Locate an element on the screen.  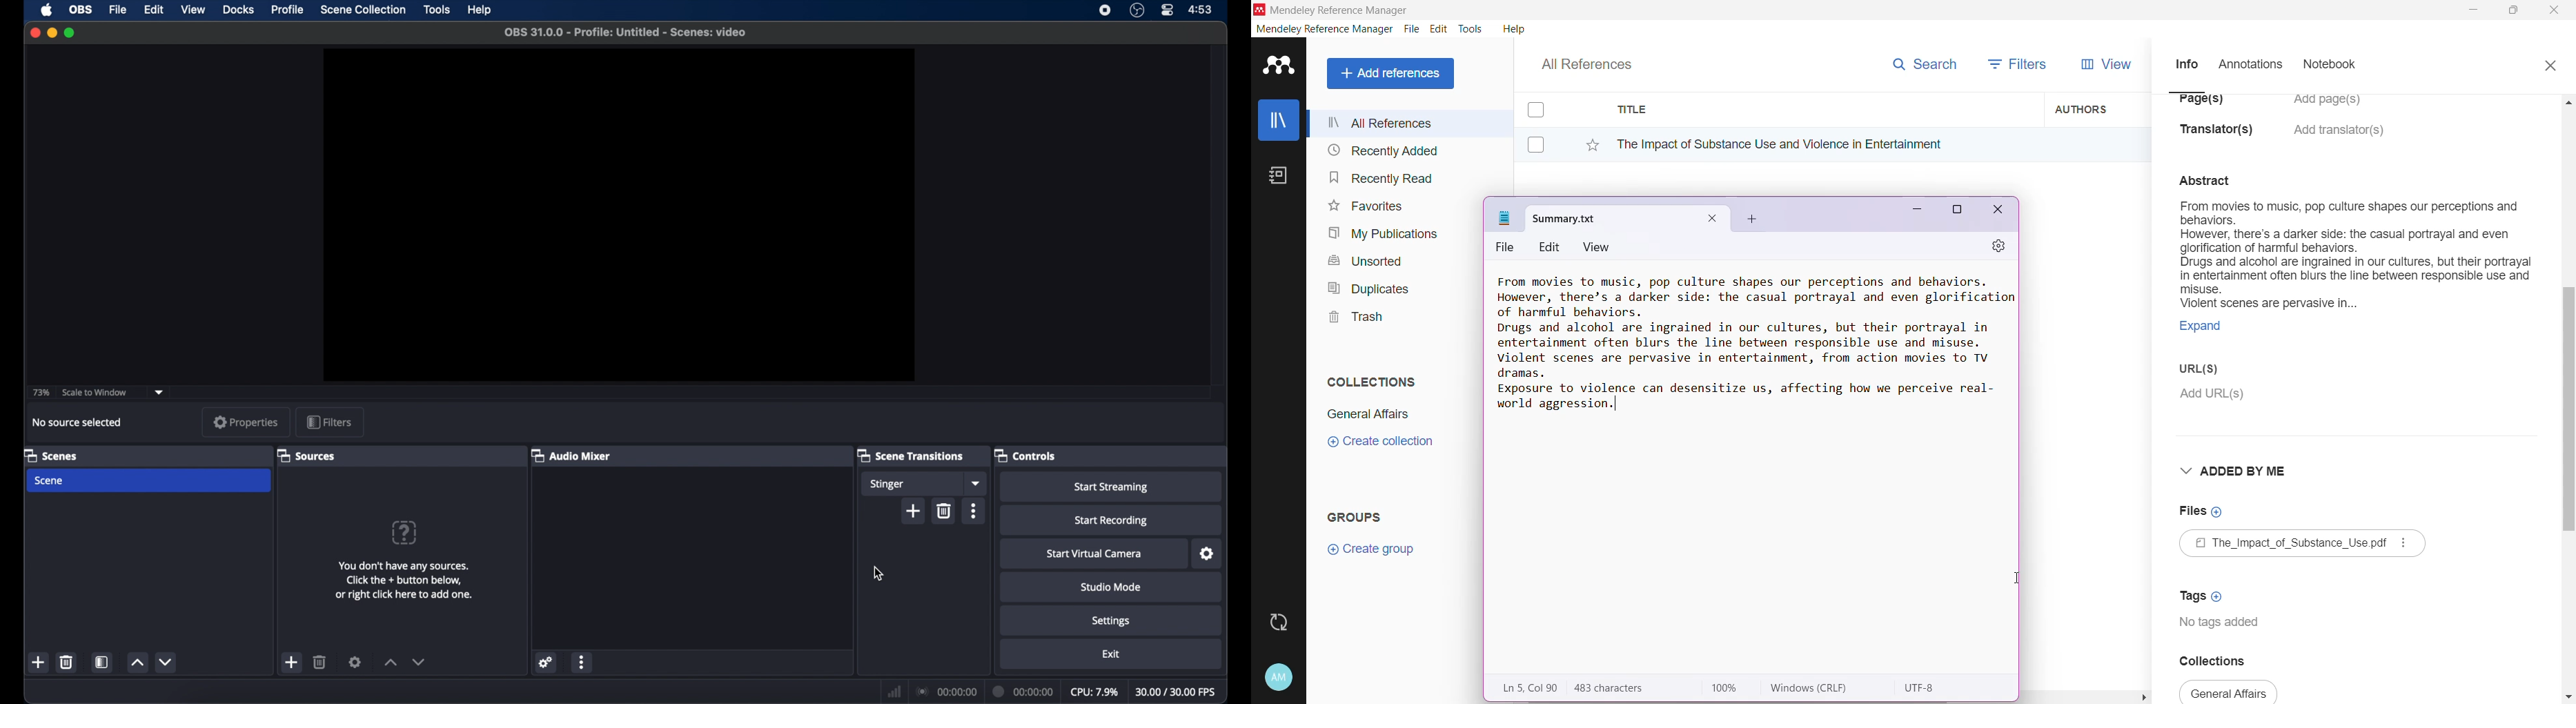
settings is located at coordinates (1111, 621).